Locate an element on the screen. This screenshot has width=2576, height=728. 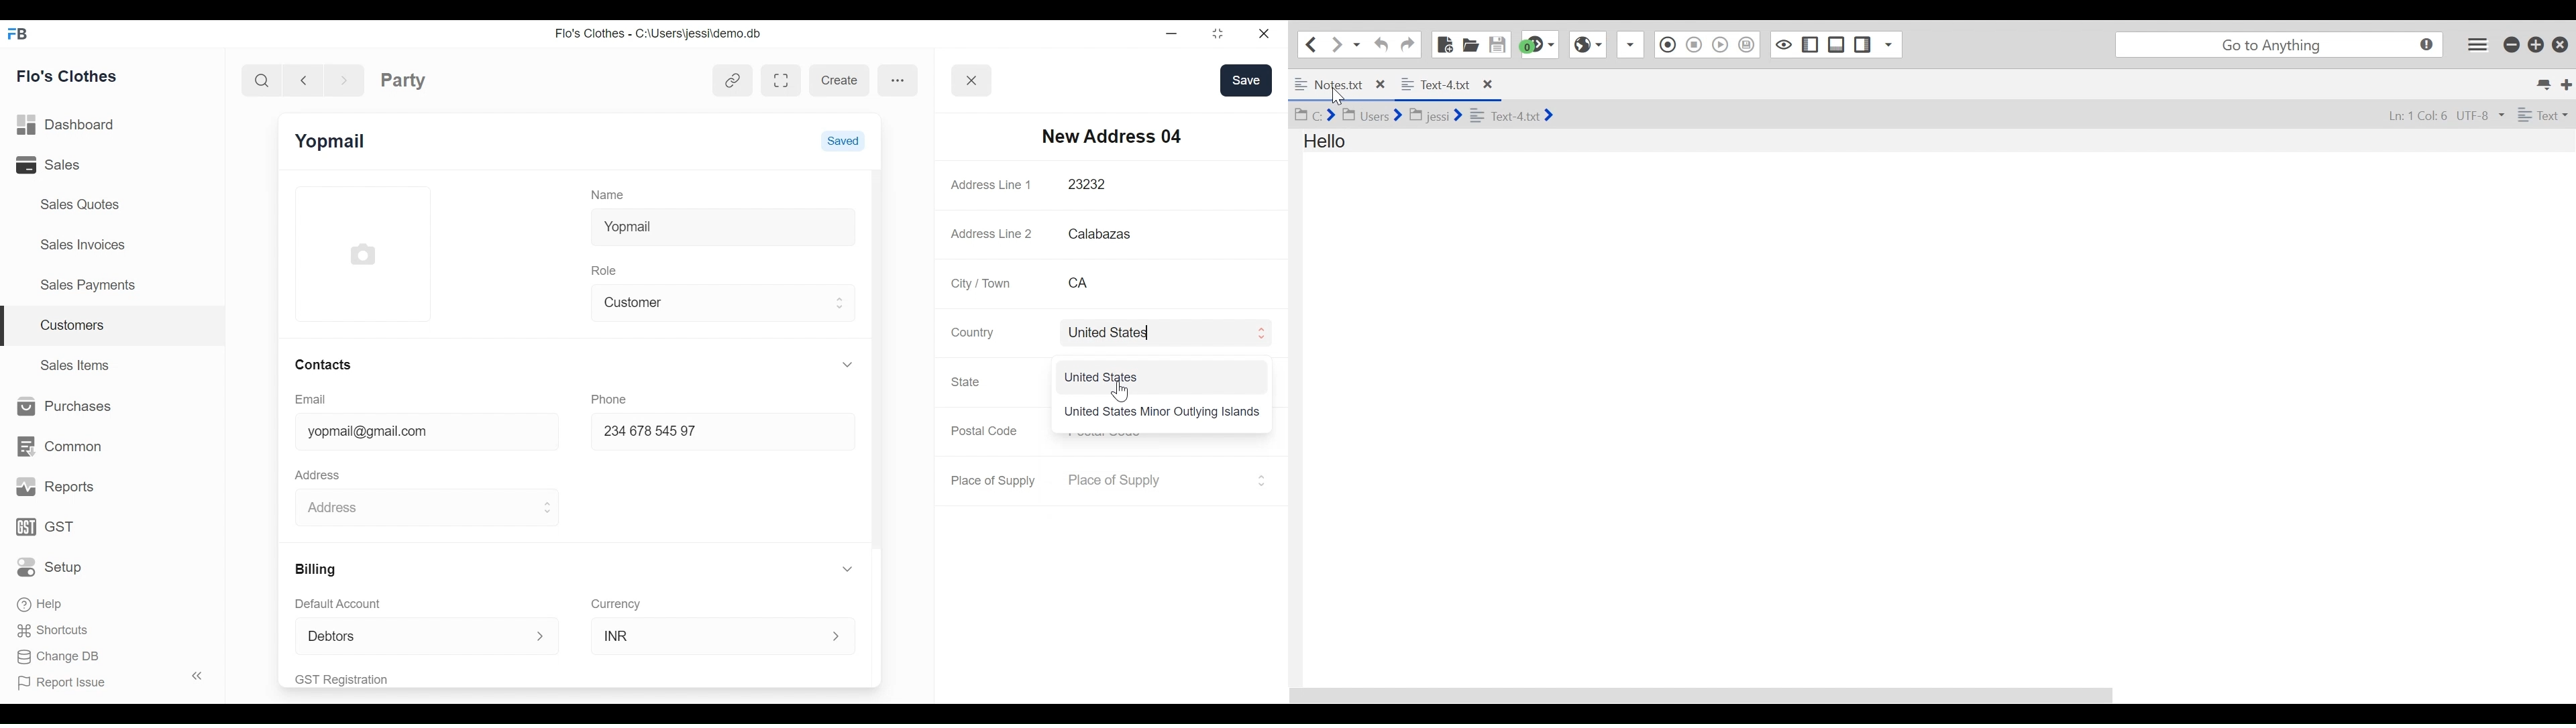
Asterisk  is located at coordinates (1263, 282).